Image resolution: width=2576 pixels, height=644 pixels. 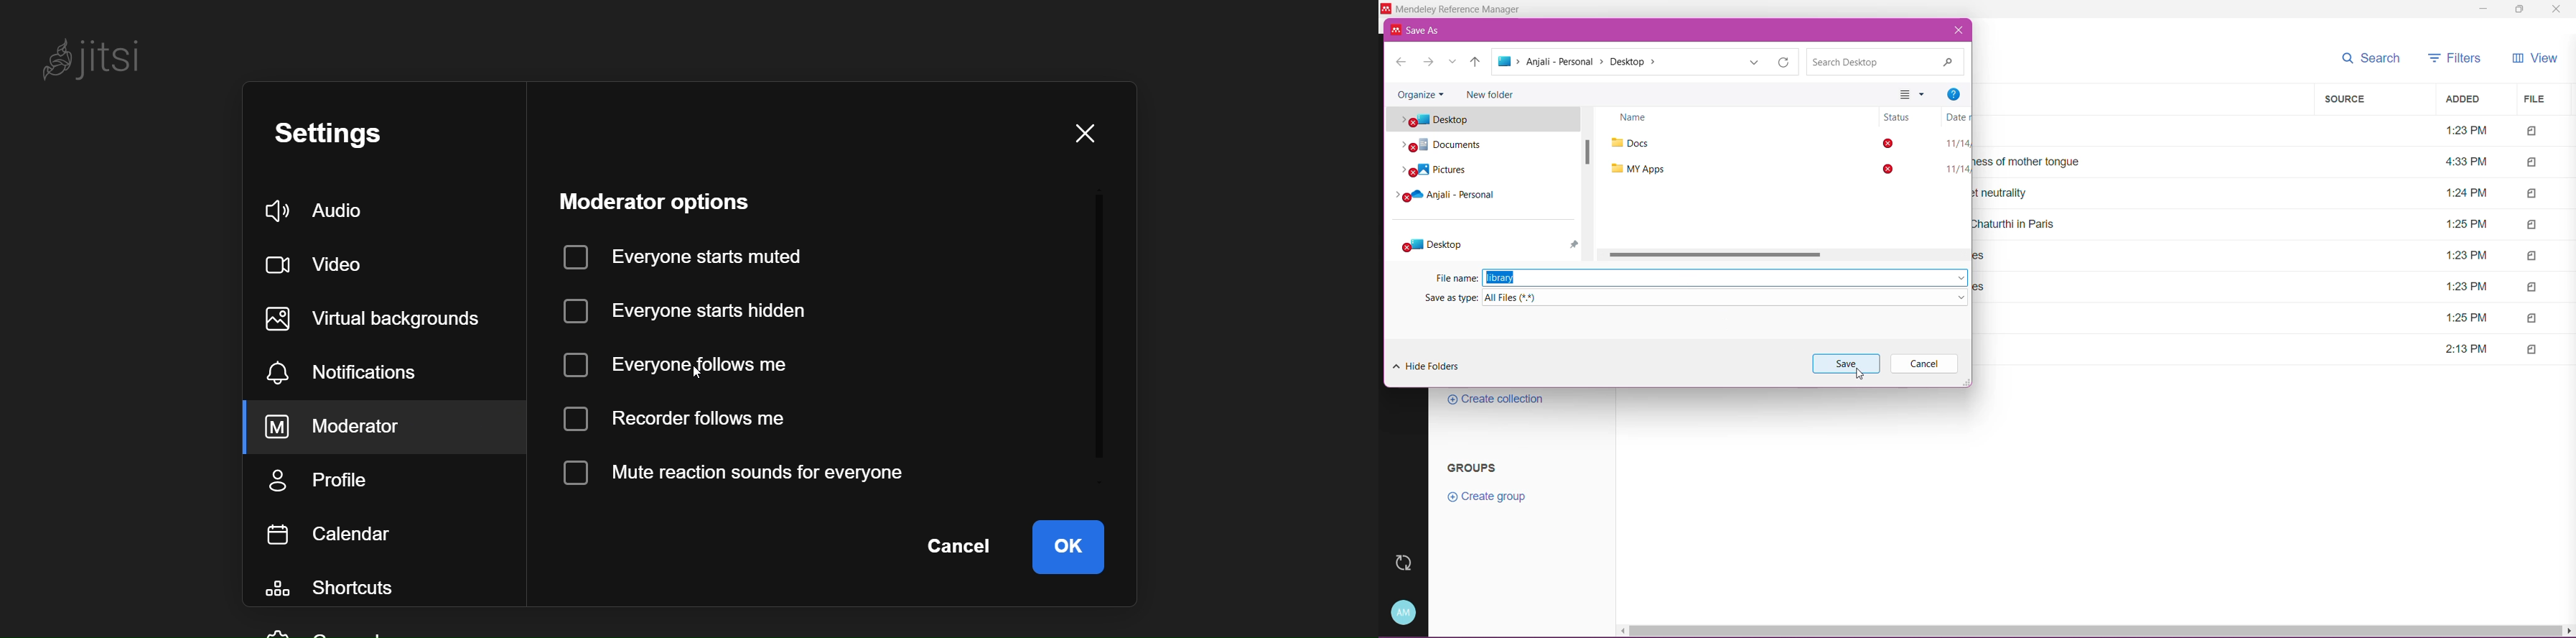 What do you see at coordinates (2465, 287) in the screenshot?
I see `1:23 PM` at bounding box center [2465, 287].